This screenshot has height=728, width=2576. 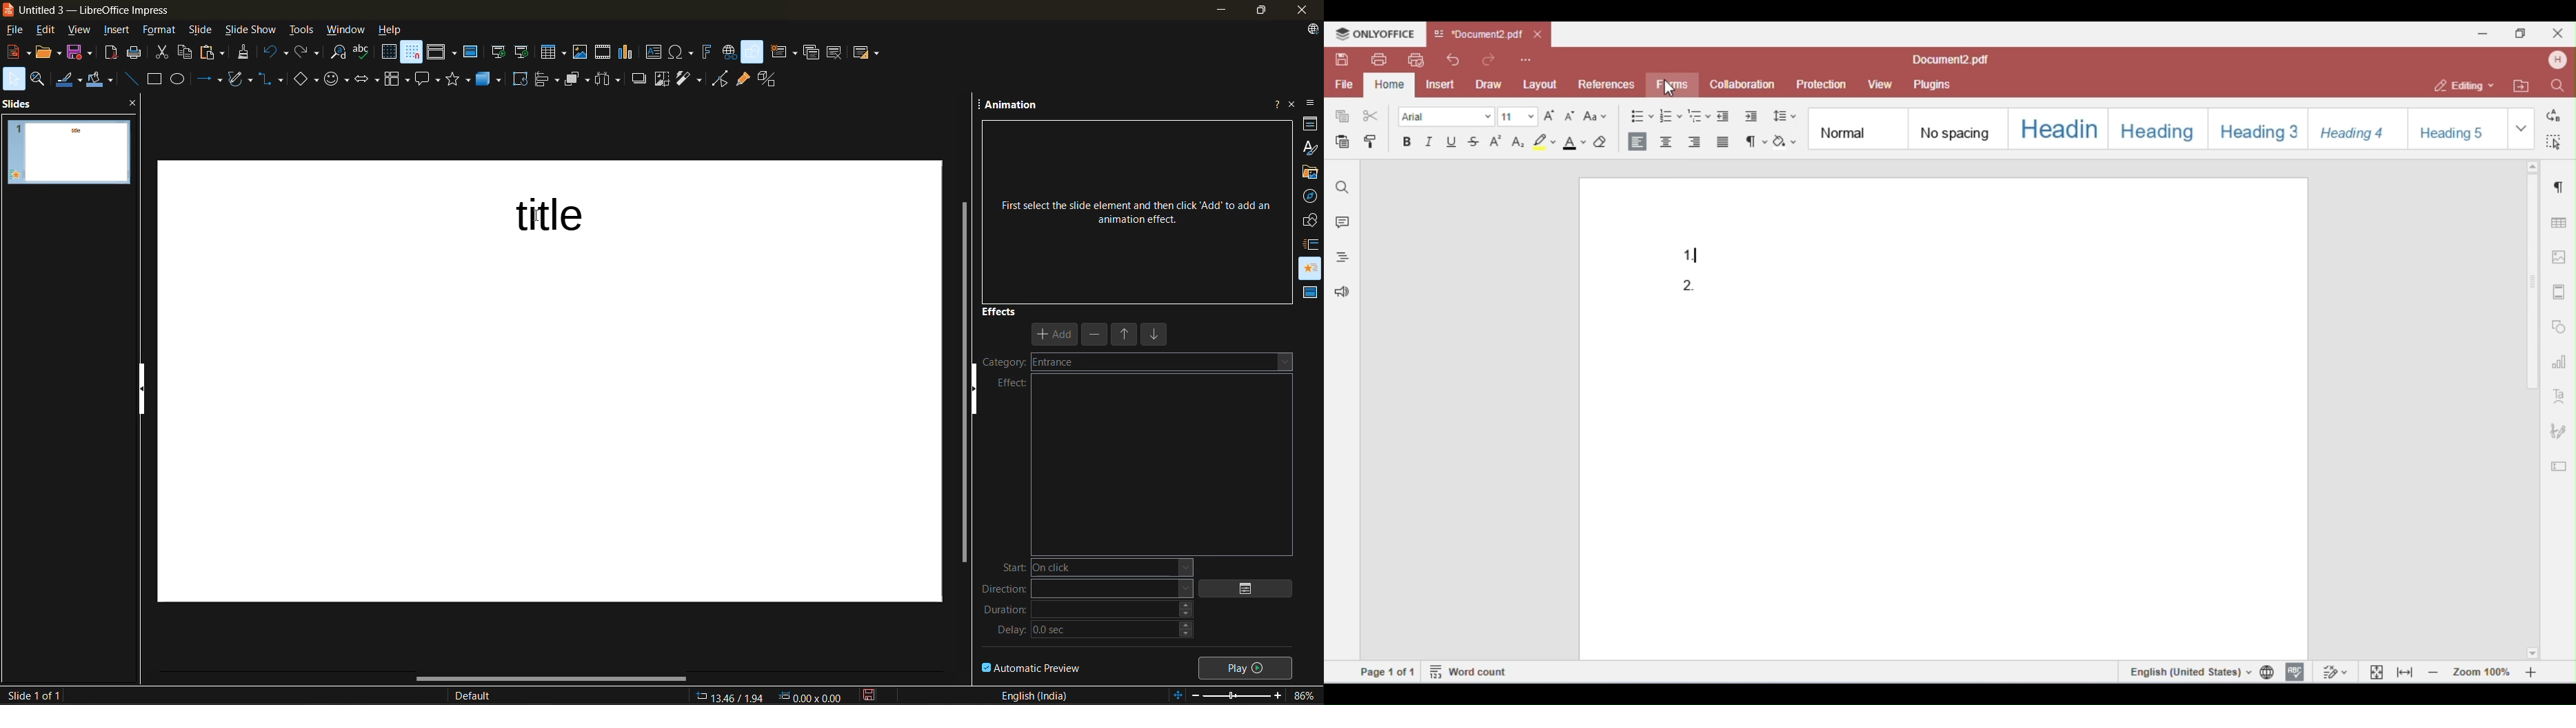 What do you see at coordinates (867, 55) in the screenshot?
I see `slide layout` at bounding box center [867, 55].